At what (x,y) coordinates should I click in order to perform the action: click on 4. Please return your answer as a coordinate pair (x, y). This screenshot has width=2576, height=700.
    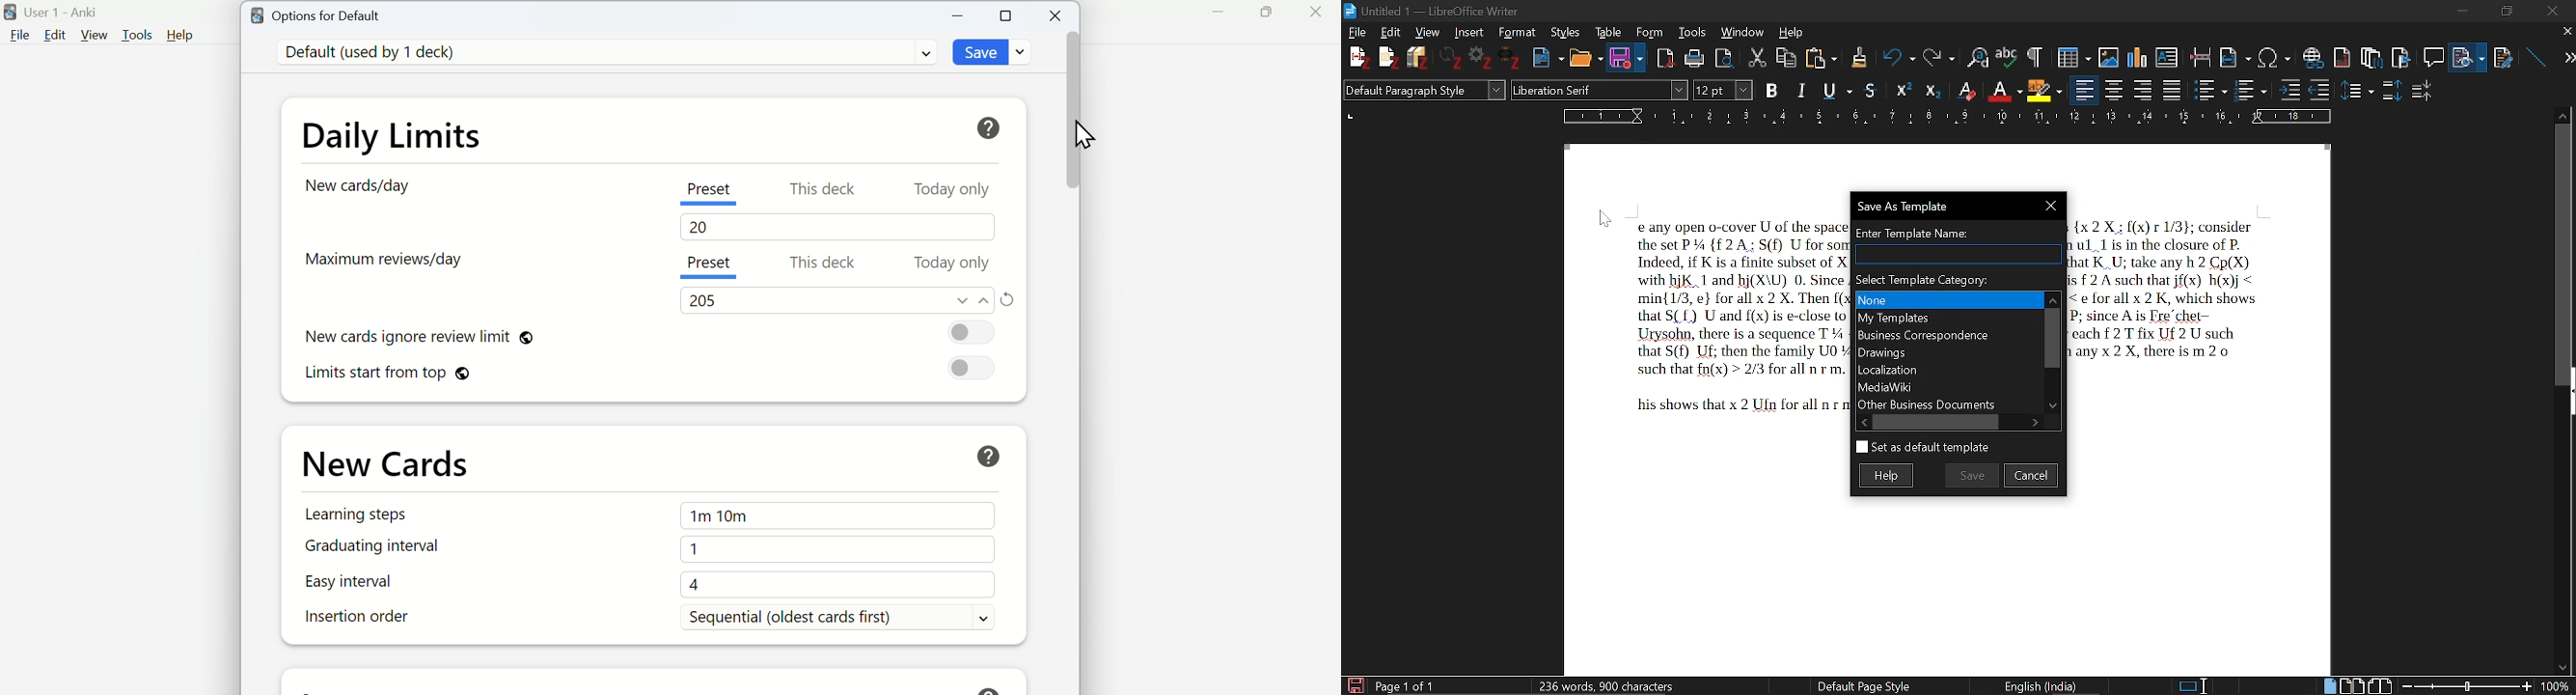
    Looking at the image, I should click on (839, 585).